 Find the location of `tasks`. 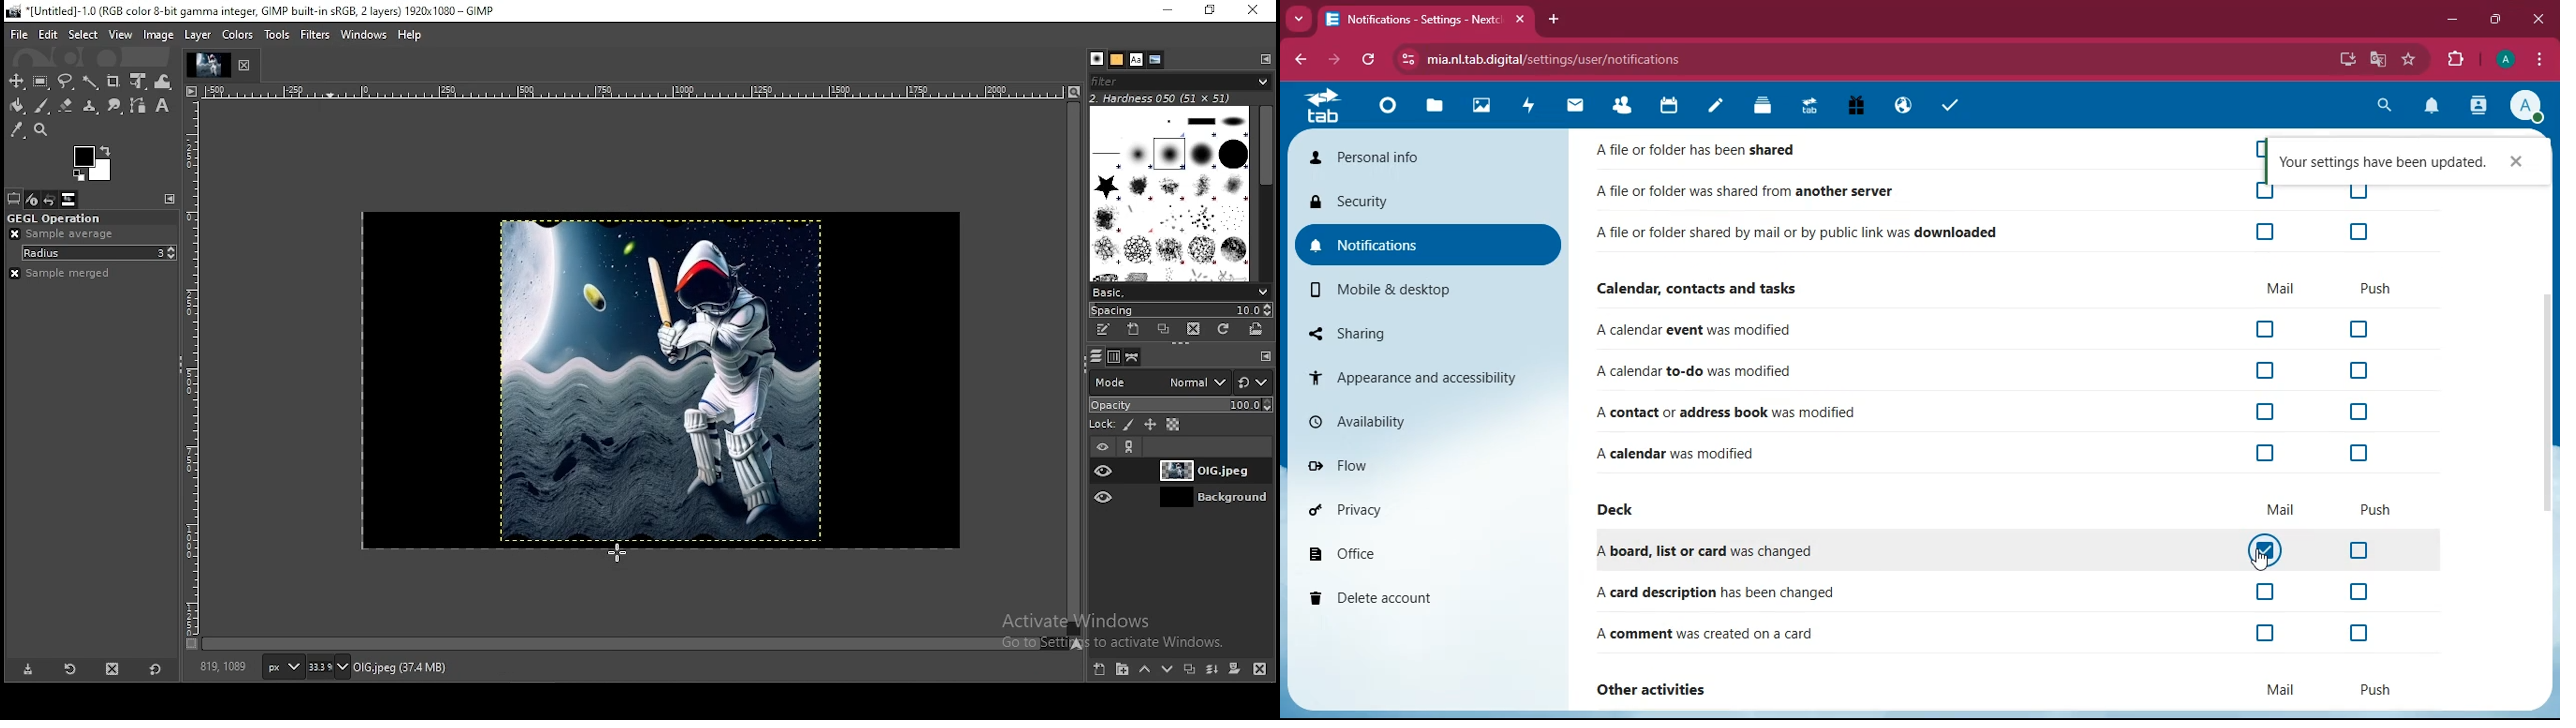

tasks is located at coordinates (1953, 105).